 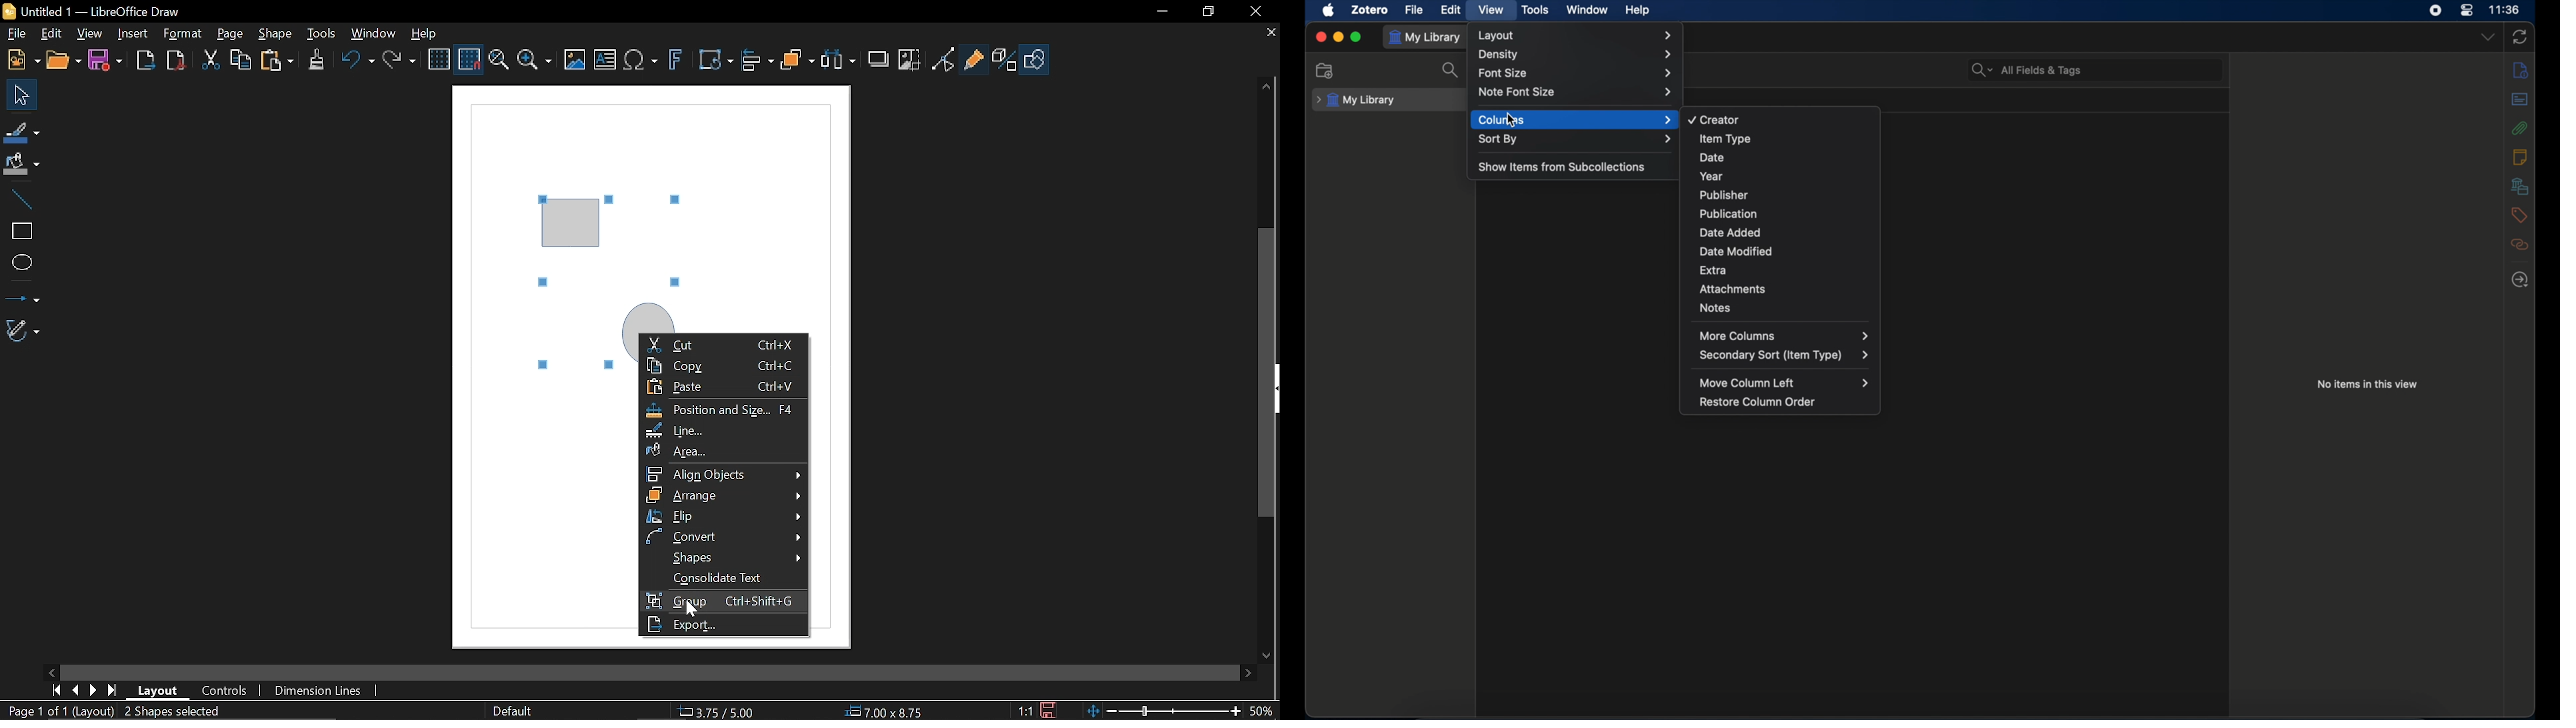 I want to click on date modified, so click(x=1737, y=251).